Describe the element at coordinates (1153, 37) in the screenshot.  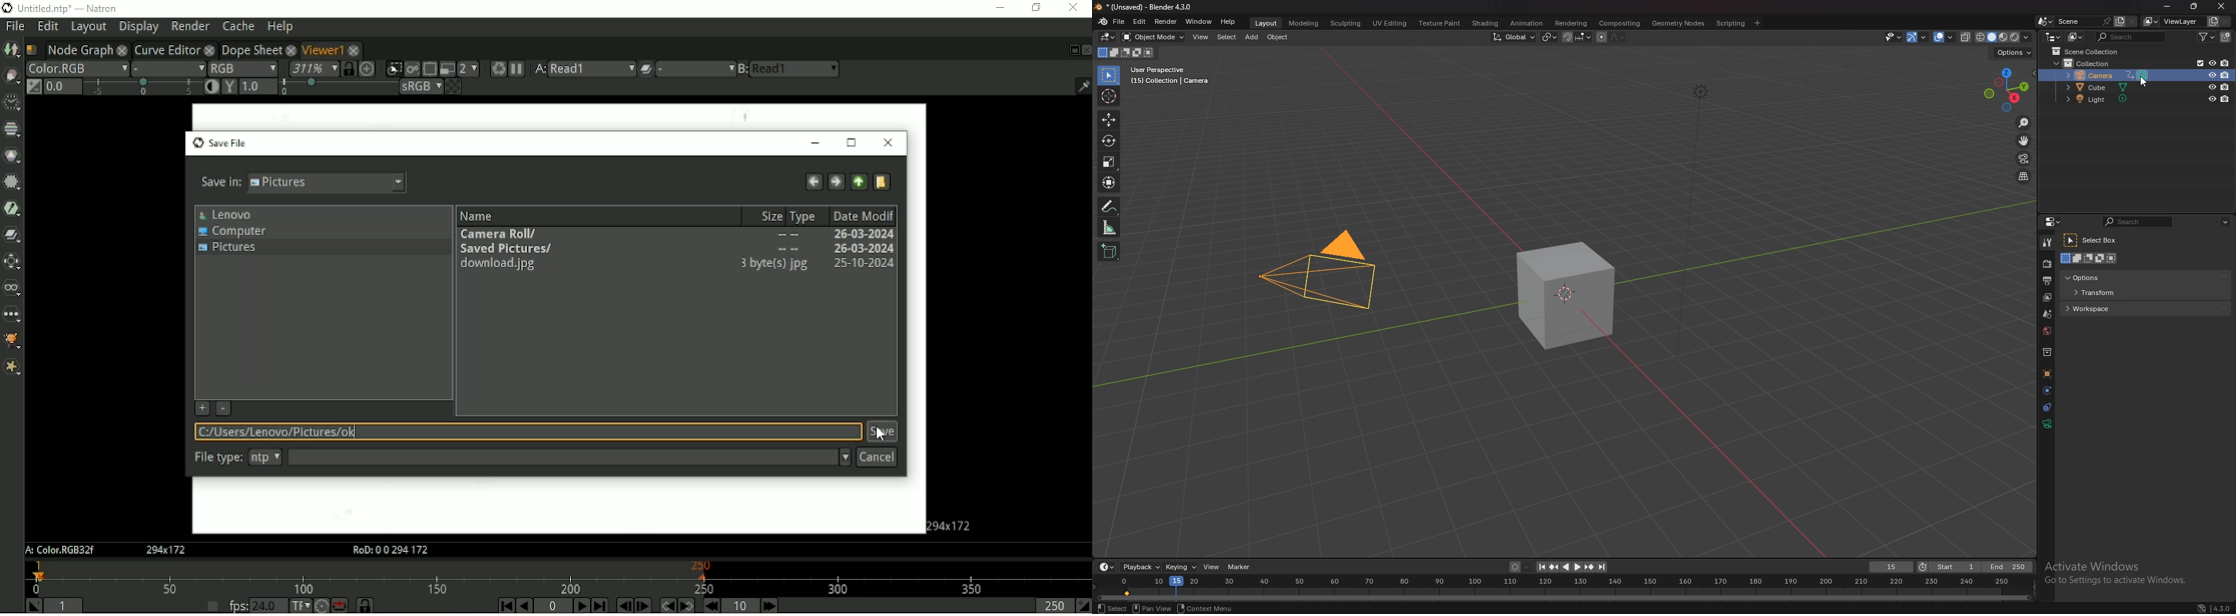
I see `object mode` at that location.